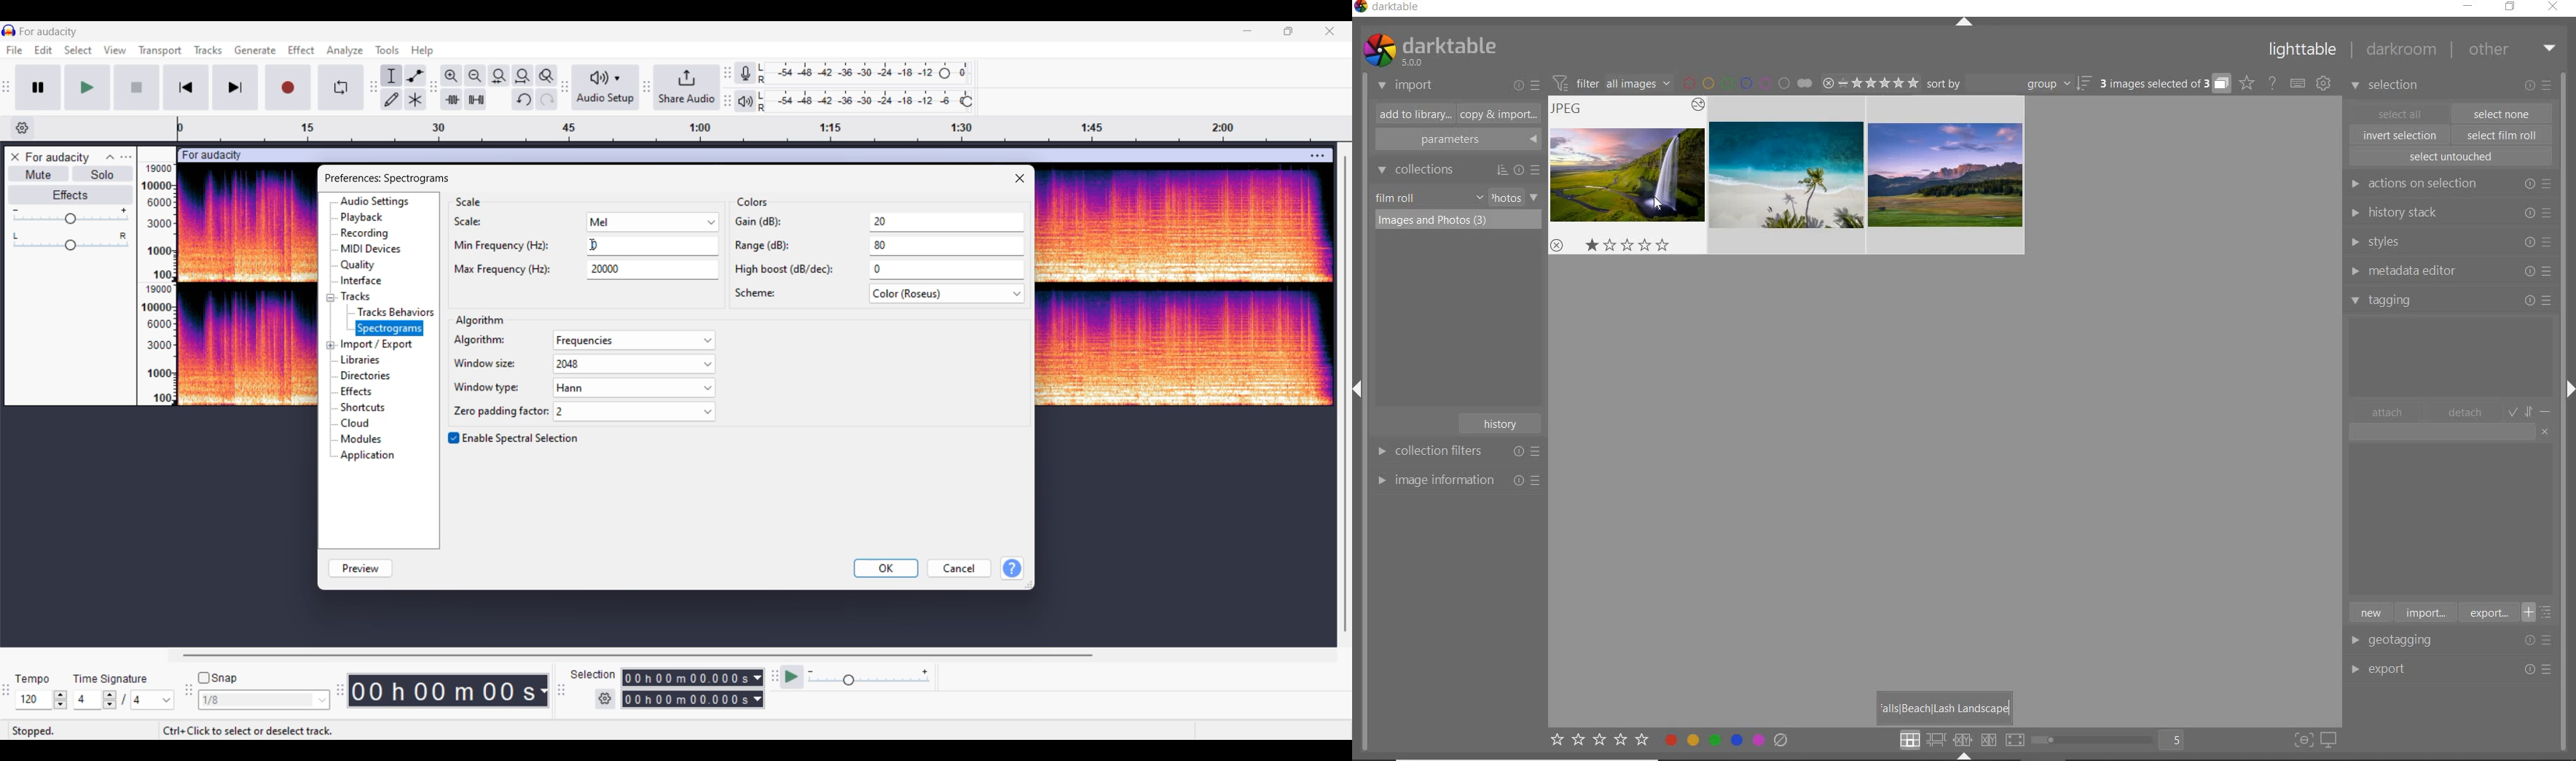 Image resolution: width=2576 pixels, height=784 pixels. I want to click on Preview, so click(361, 569).